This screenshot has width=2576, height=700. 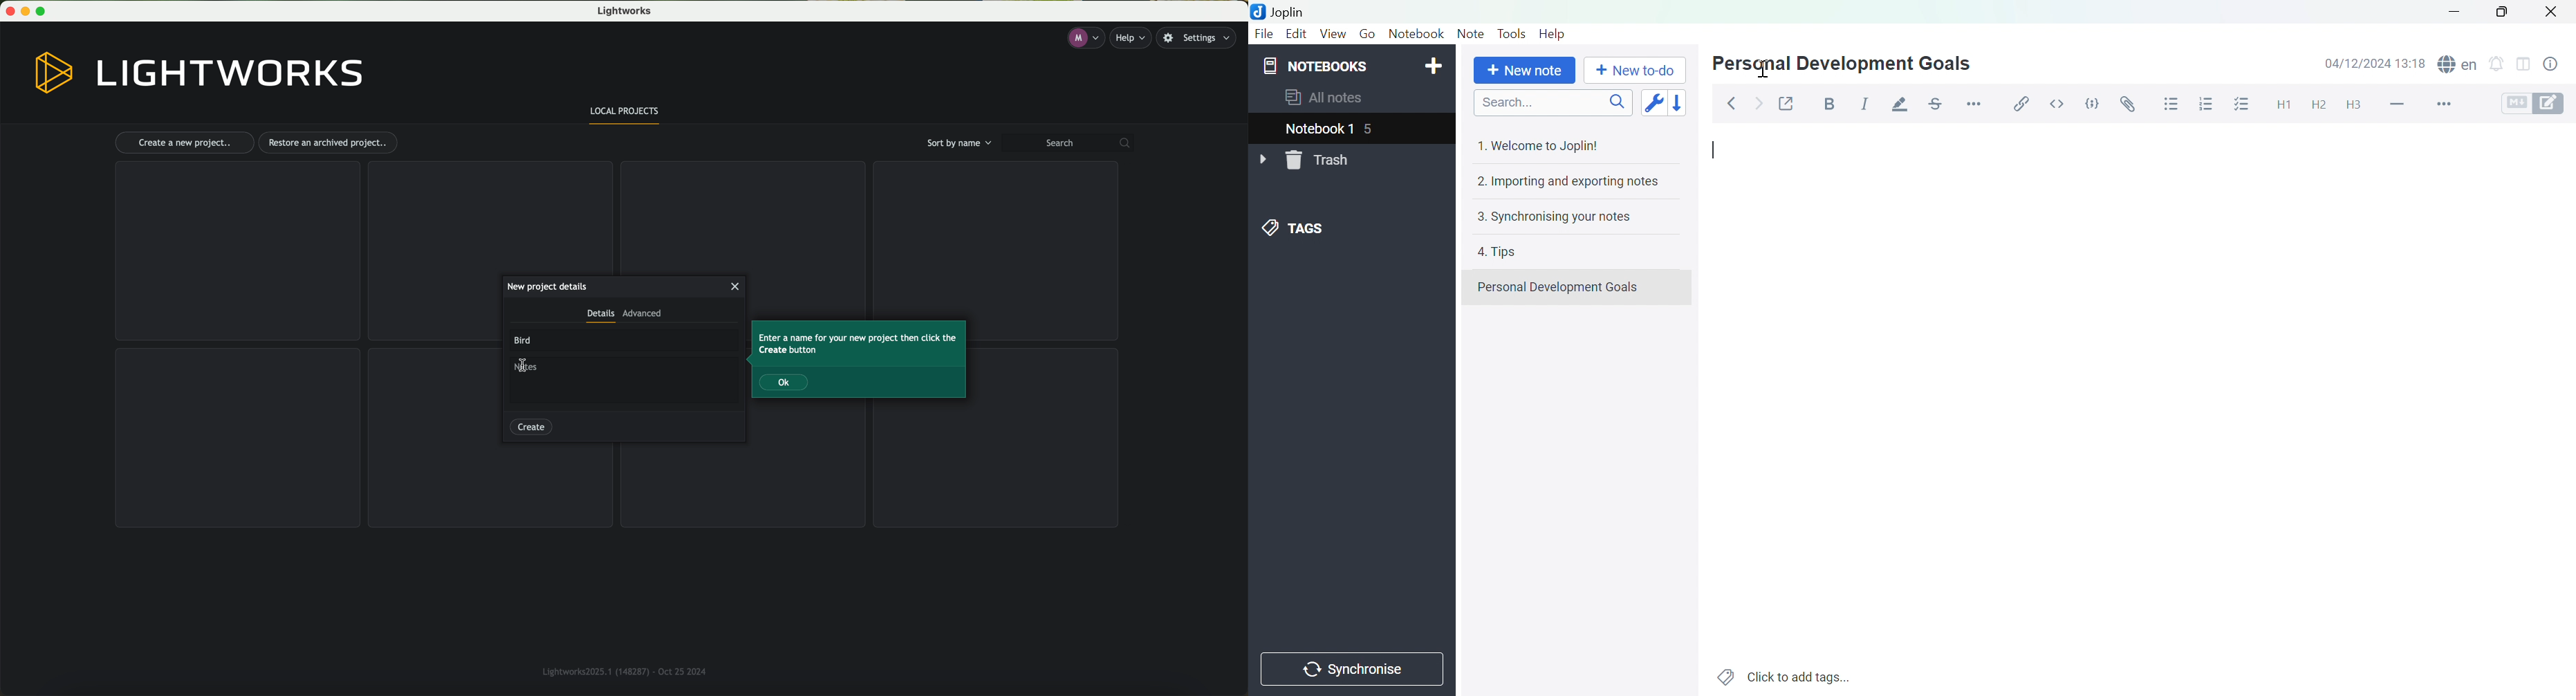 I want to click on Go, so click(x=1367, y=35).